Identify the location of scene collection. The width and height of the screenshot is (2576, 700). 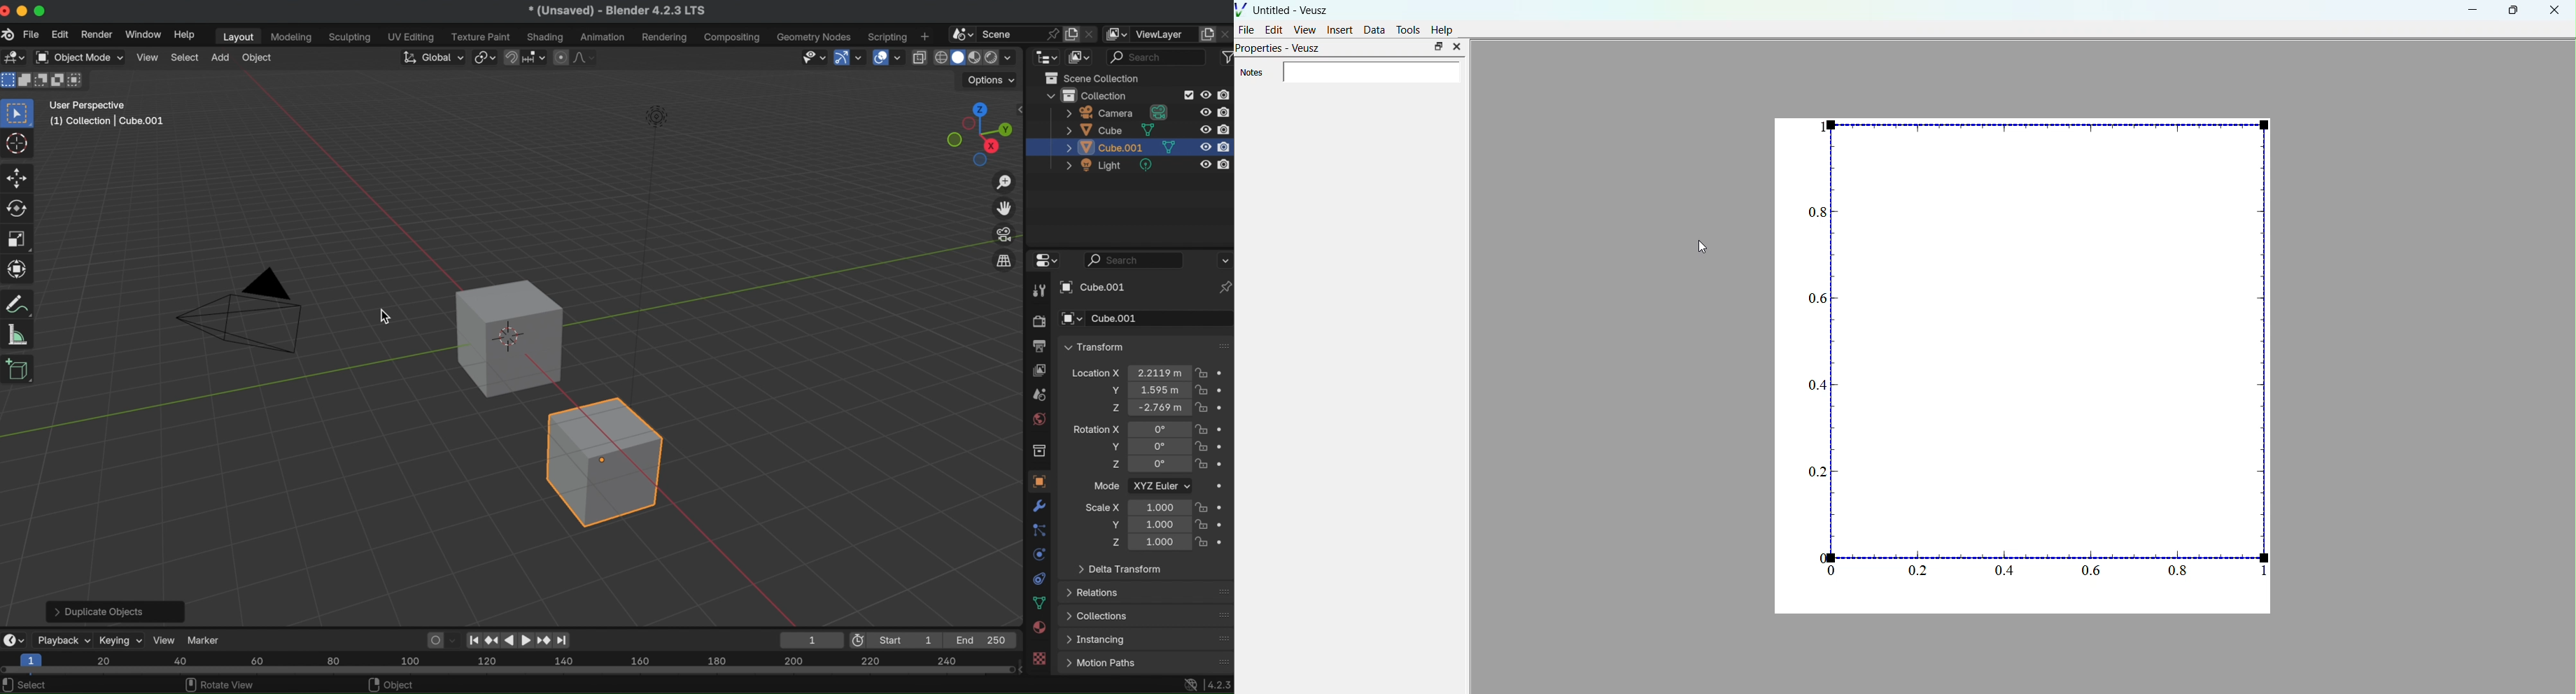
(1096, 78).